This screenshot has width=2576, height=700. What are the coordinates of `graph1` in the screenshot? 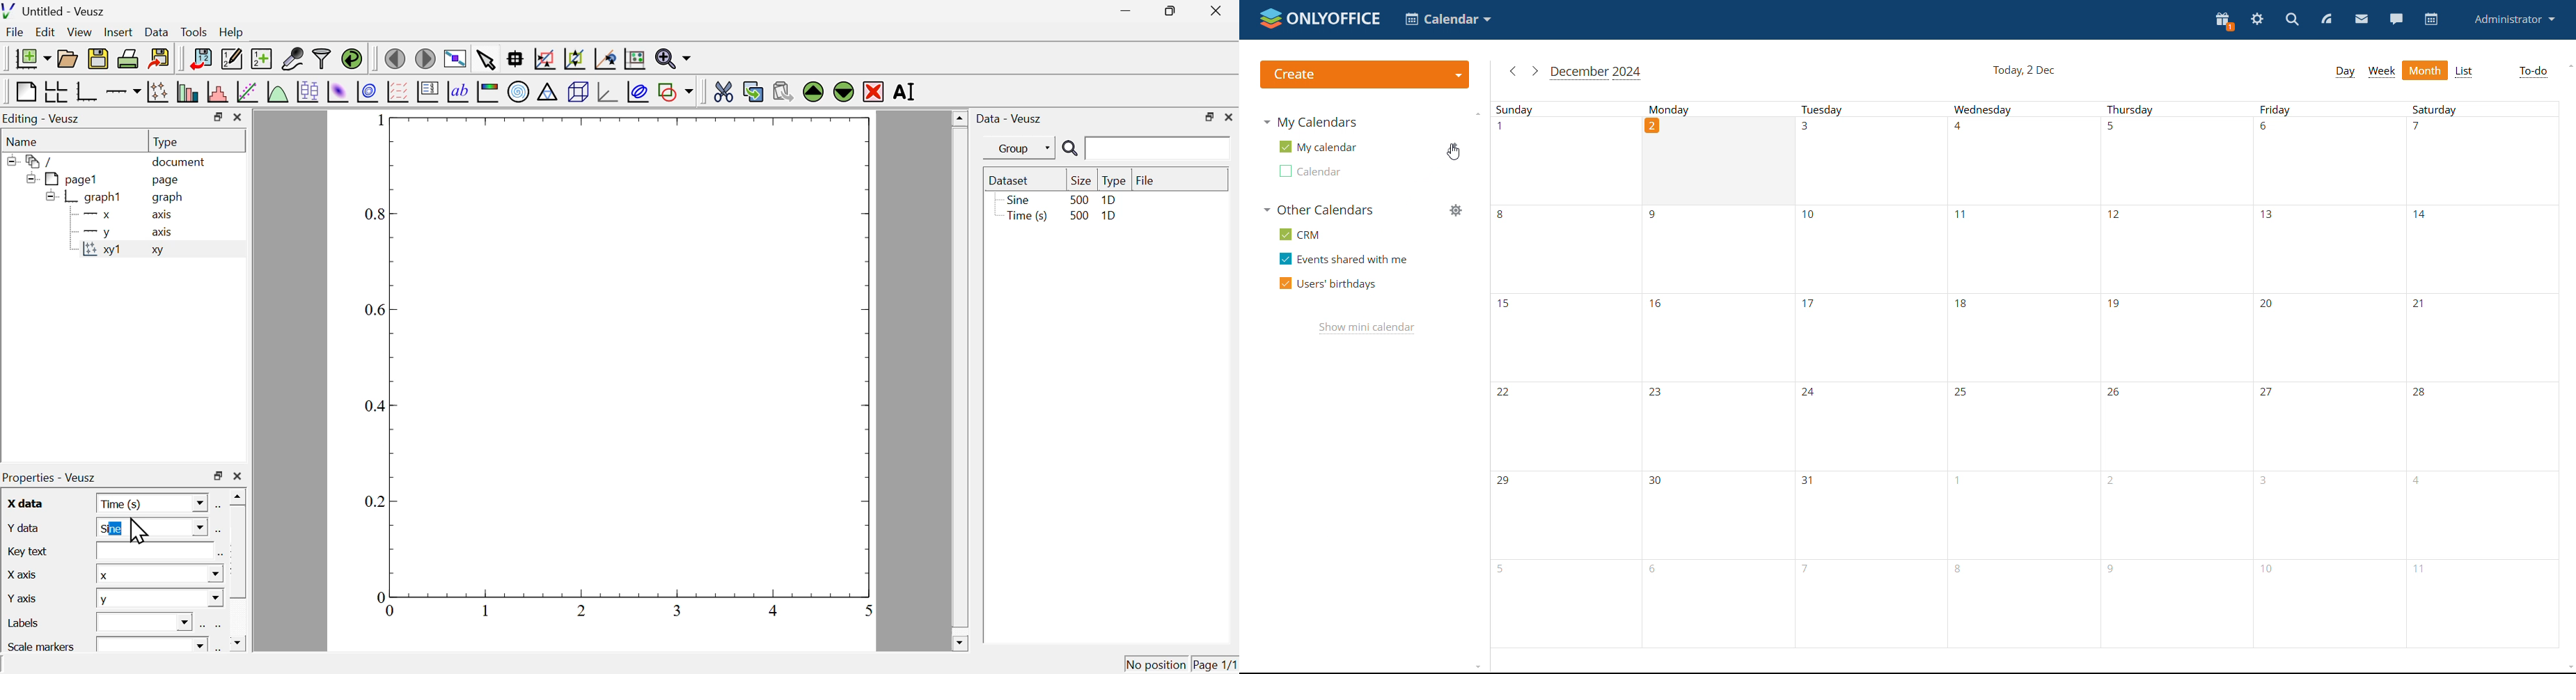 It's located at (86, 198).